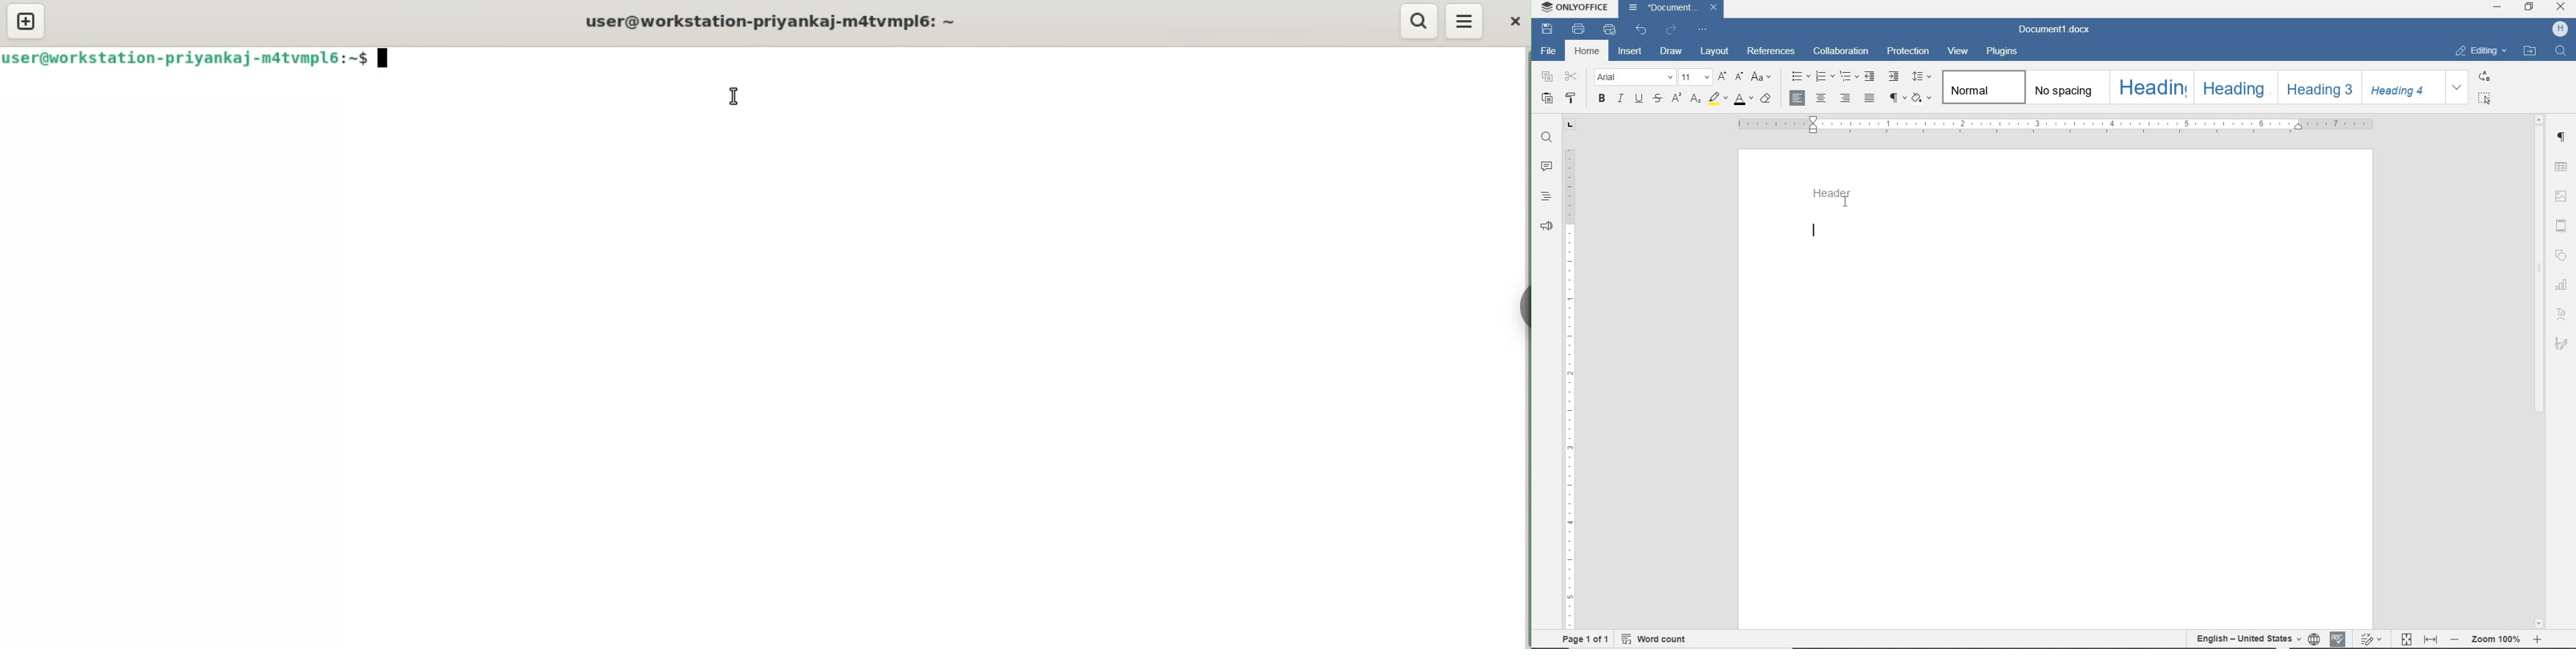 The image size is (2576, 672). Describe the element at coordinates (1813, 230) in the screenshot. I see `editor` at that location.